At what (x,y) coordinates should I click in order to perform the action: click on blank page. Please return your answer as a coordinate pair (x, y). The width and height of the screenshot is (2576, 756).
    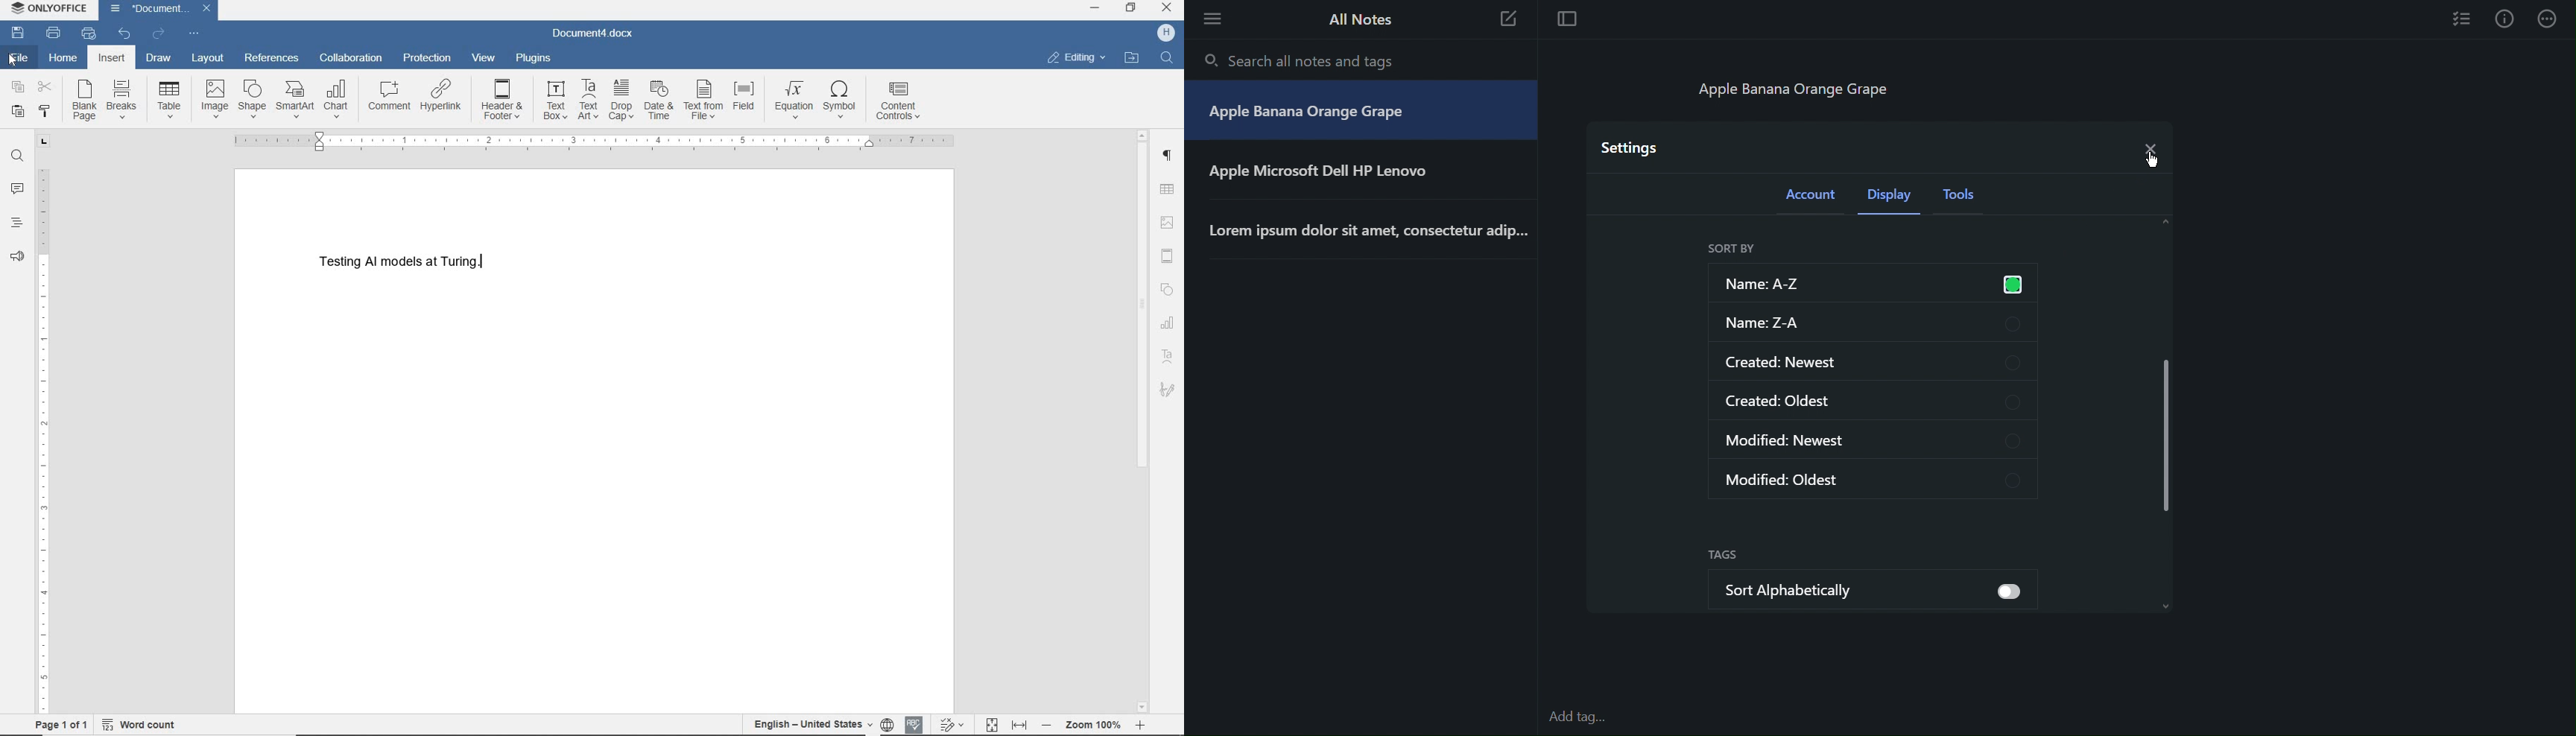
    Looking at the image, I should click on (85, 100).